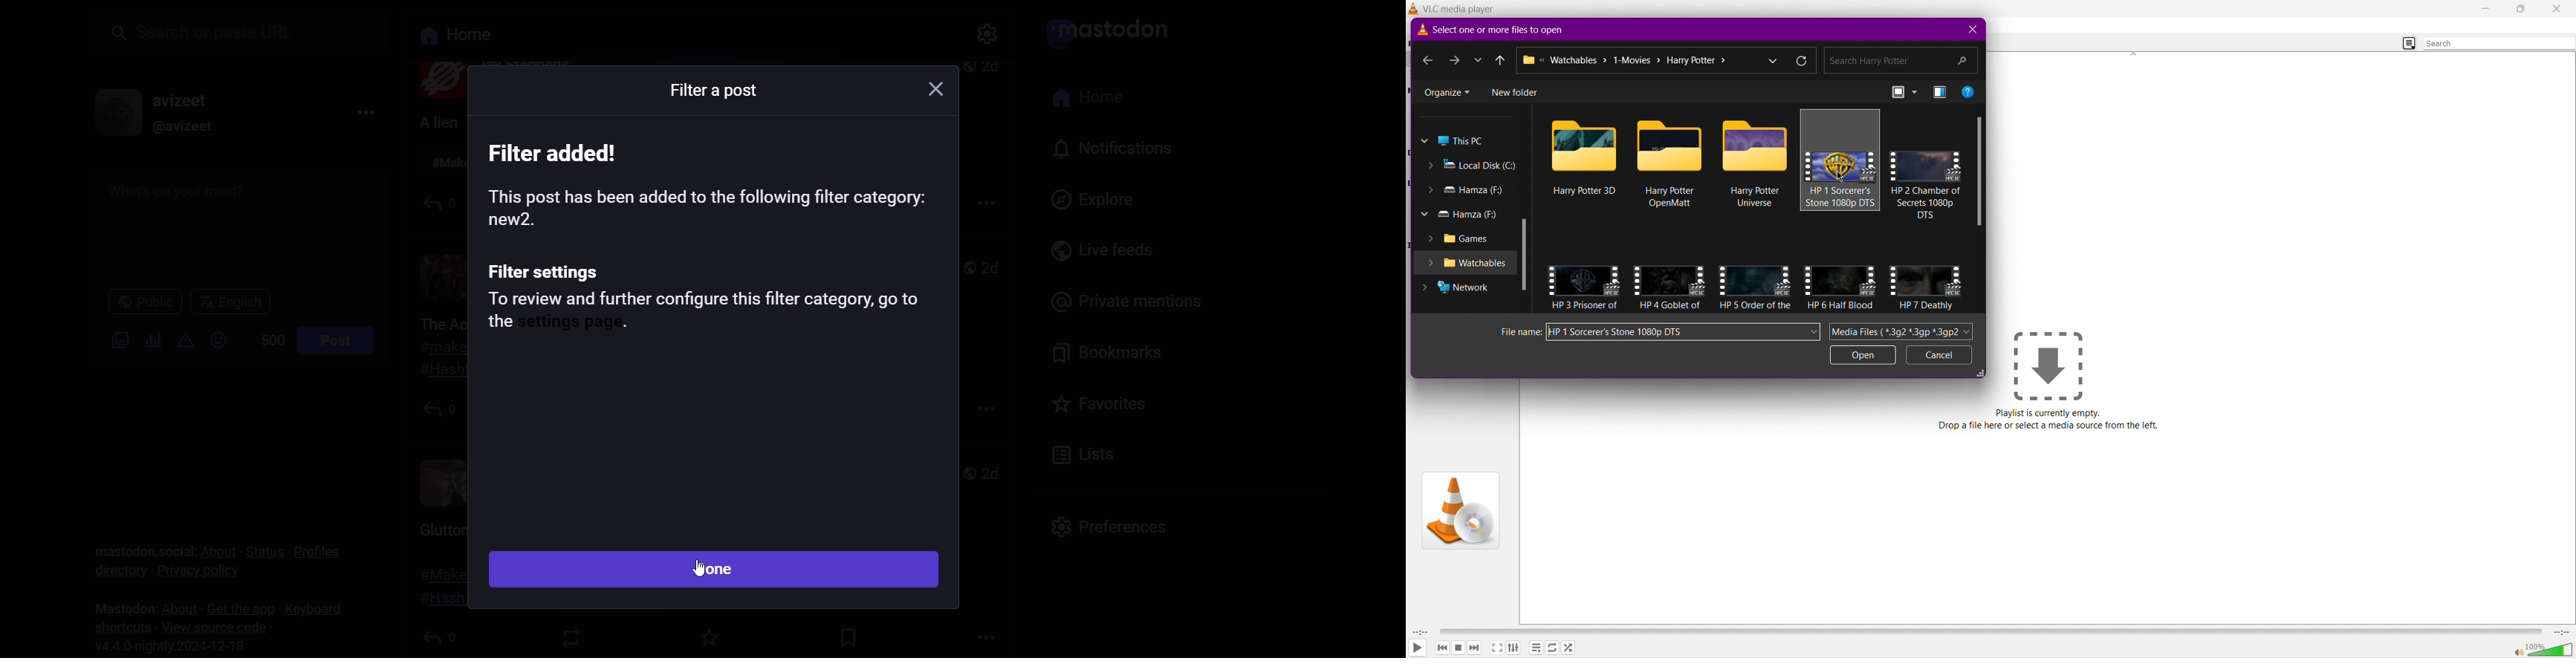 The image size is (2576, 672). I want to click on Playlist is currently empty., so click(2049, 413).